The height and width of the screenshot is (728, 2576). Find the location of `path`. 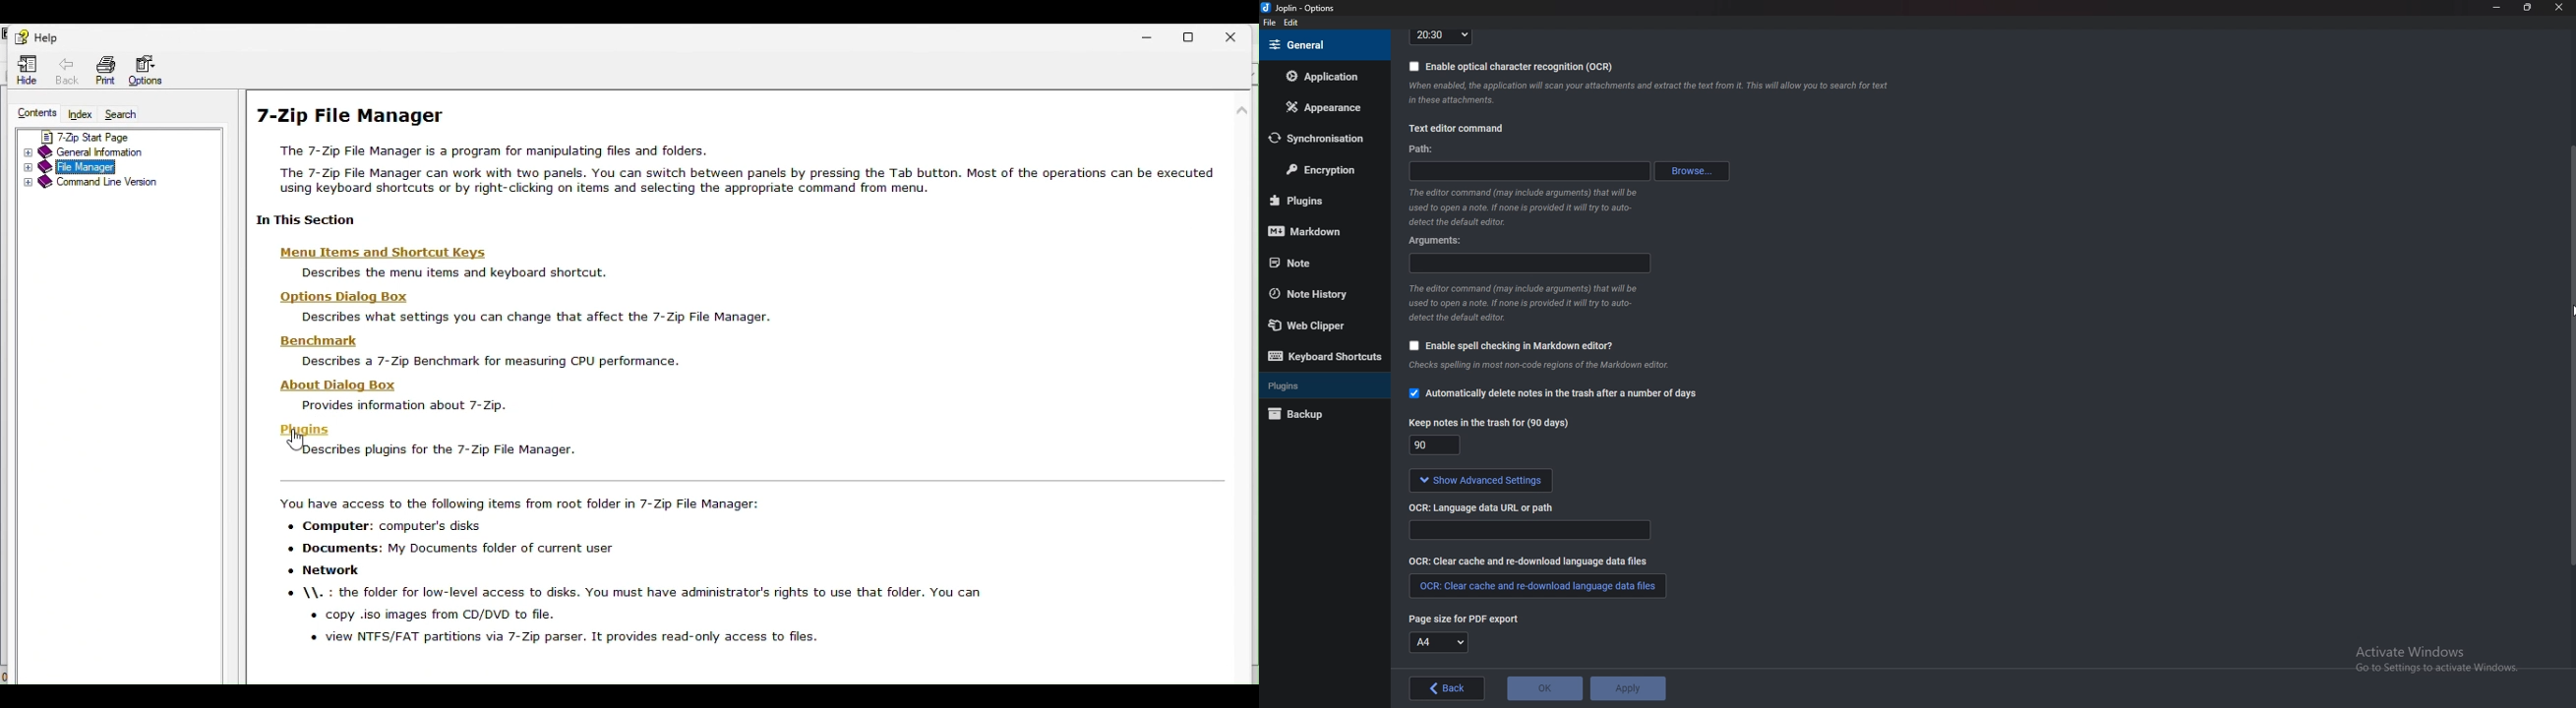

path is located at coordinates (1423, 150).